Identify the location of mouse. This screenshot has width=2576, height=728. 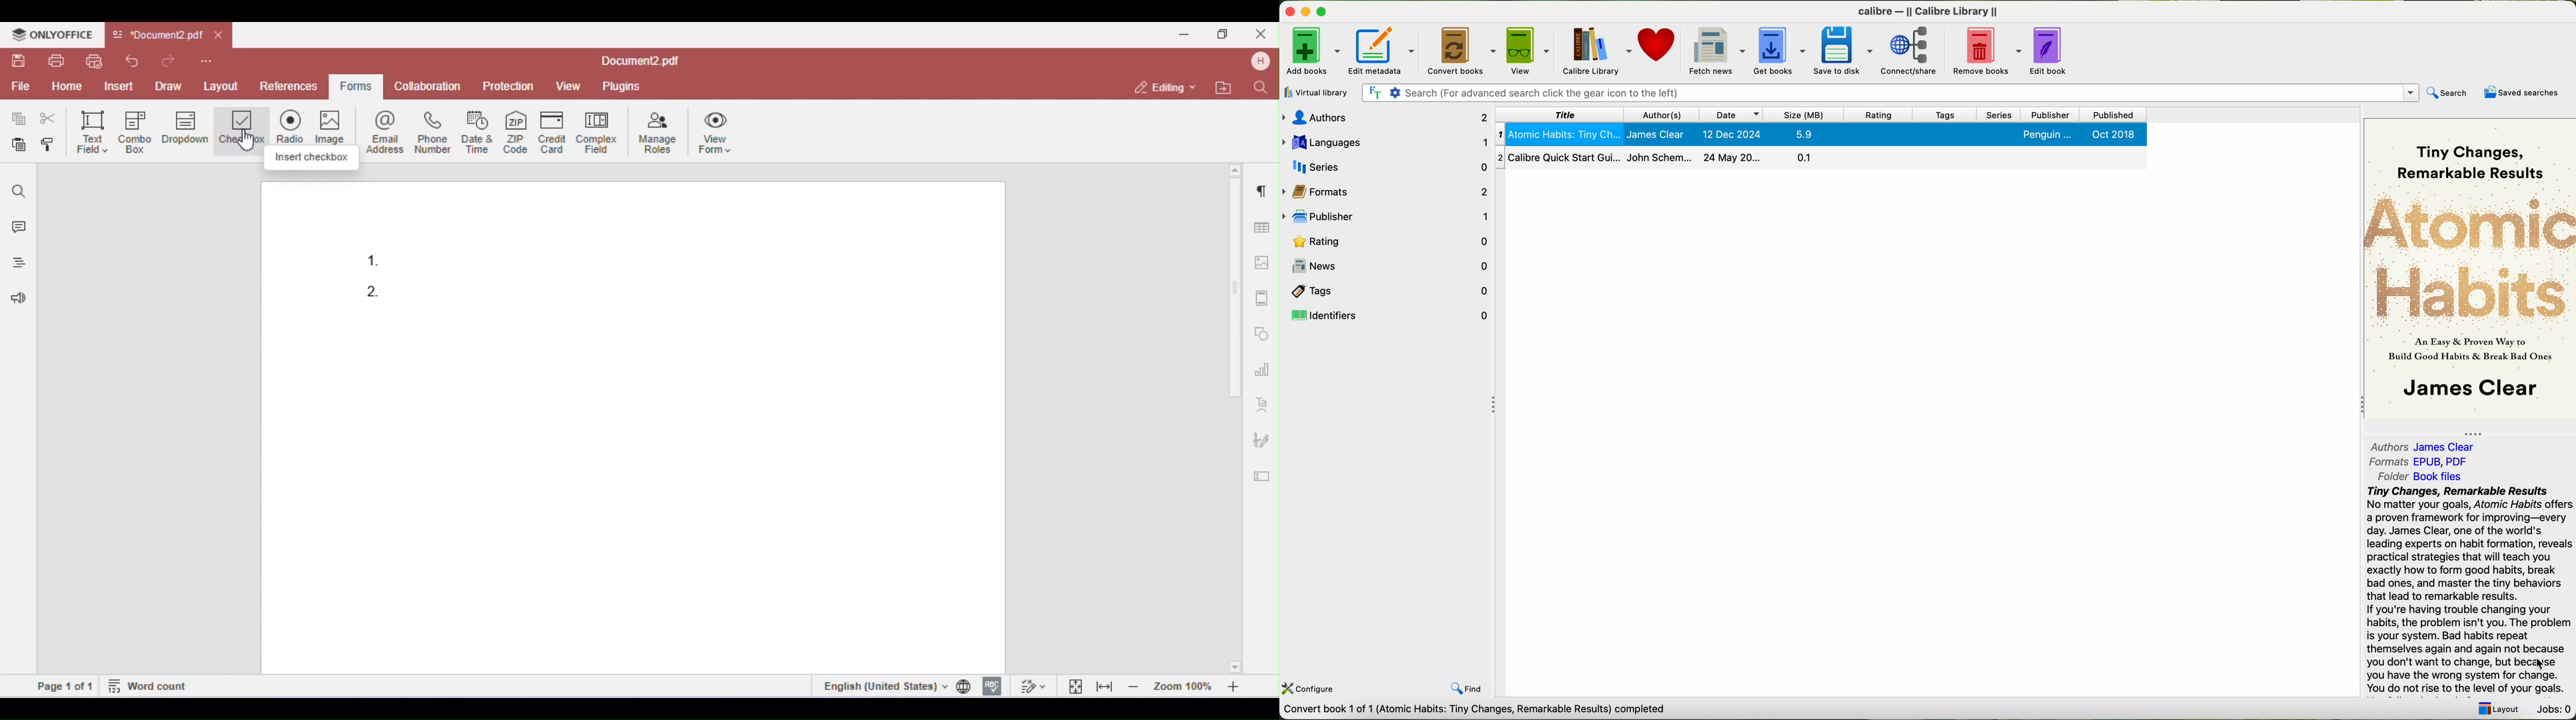
(2541, 663).